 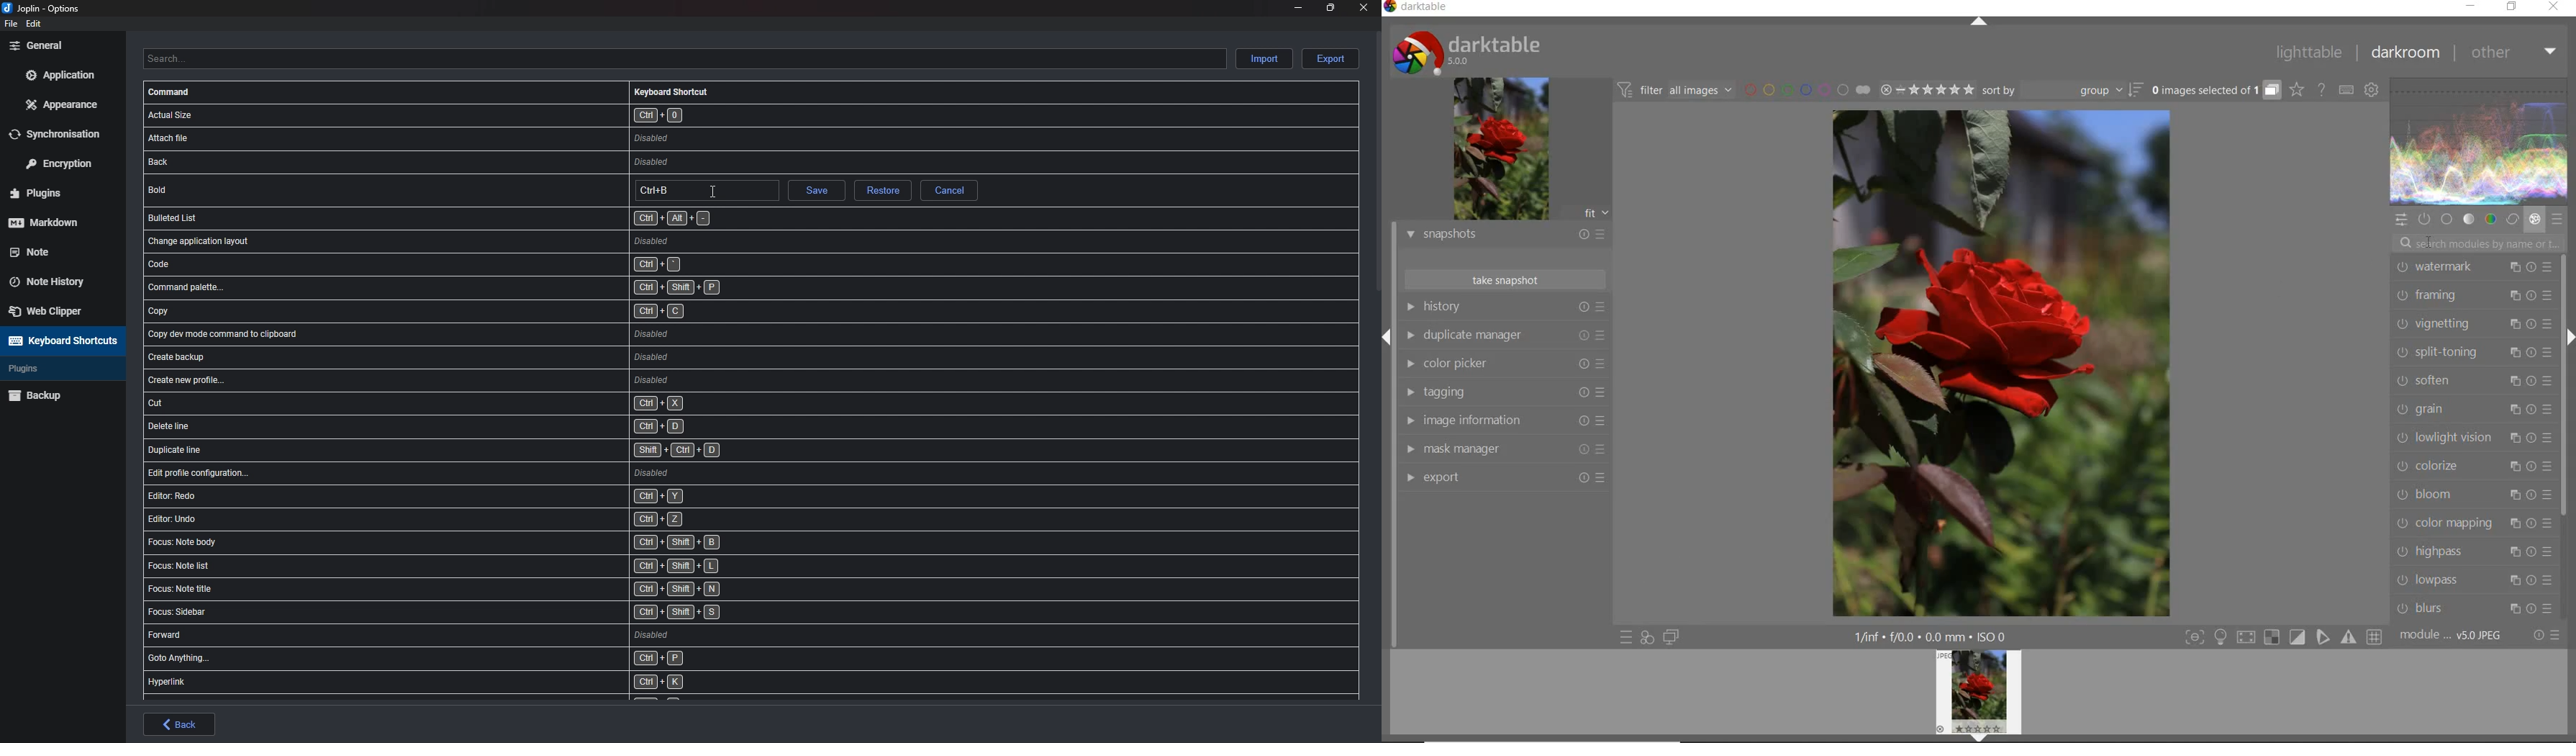 What do you see at coordinates (1266, 58) in the screenshot?
I see `Import` at bounding box center [1266, 58].